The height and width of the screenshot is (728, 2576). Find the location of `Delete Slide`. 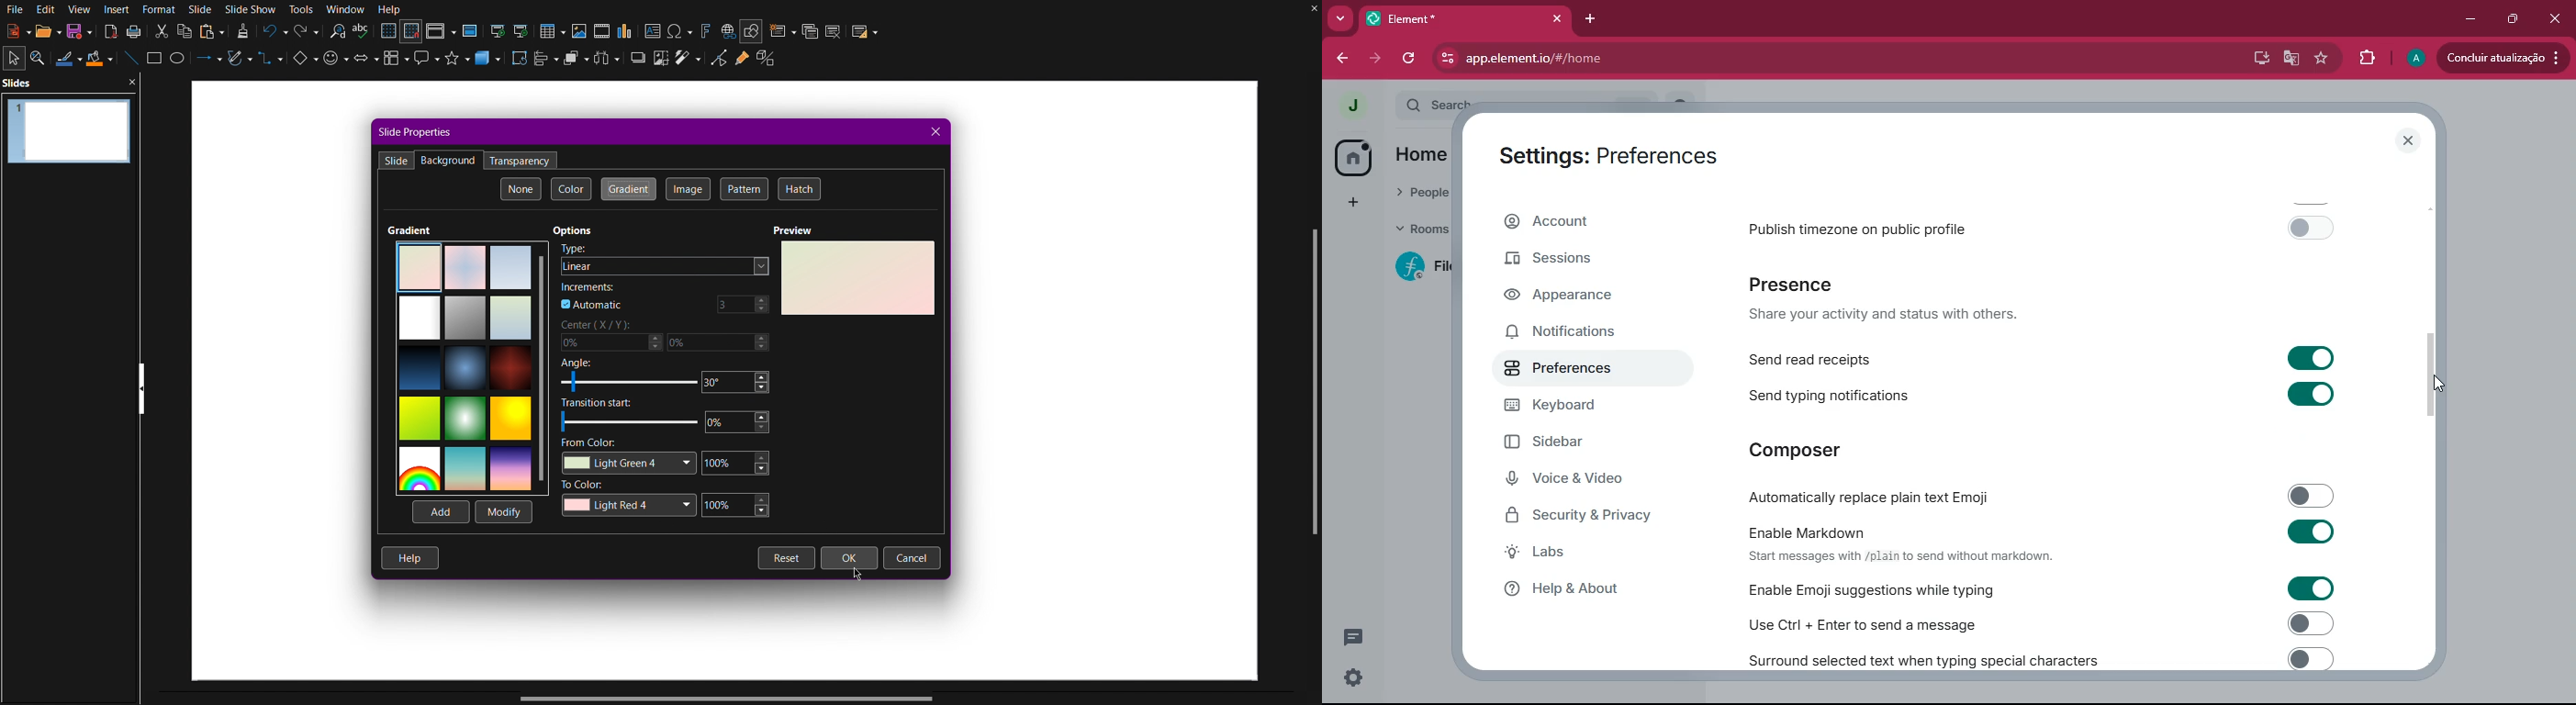

Delete Slide is located at coordinates (835, 30).